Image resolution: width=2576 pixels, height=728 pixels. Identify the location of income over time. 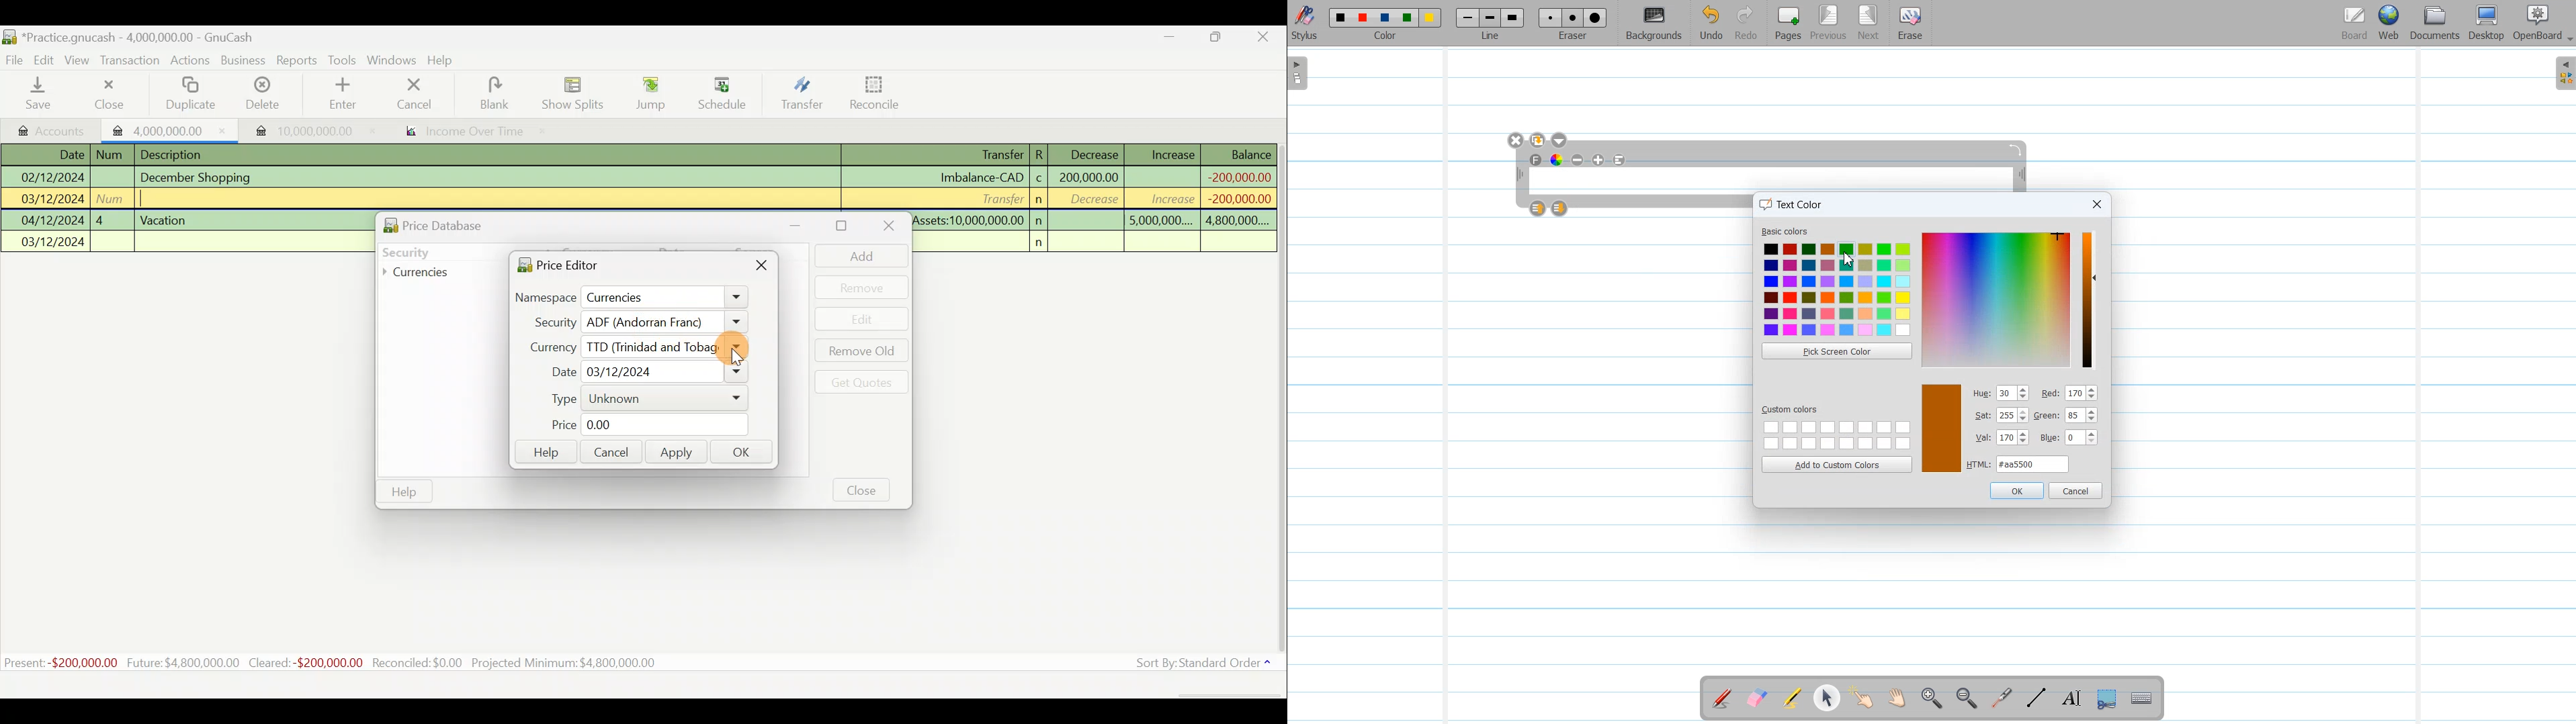
(474, 132).